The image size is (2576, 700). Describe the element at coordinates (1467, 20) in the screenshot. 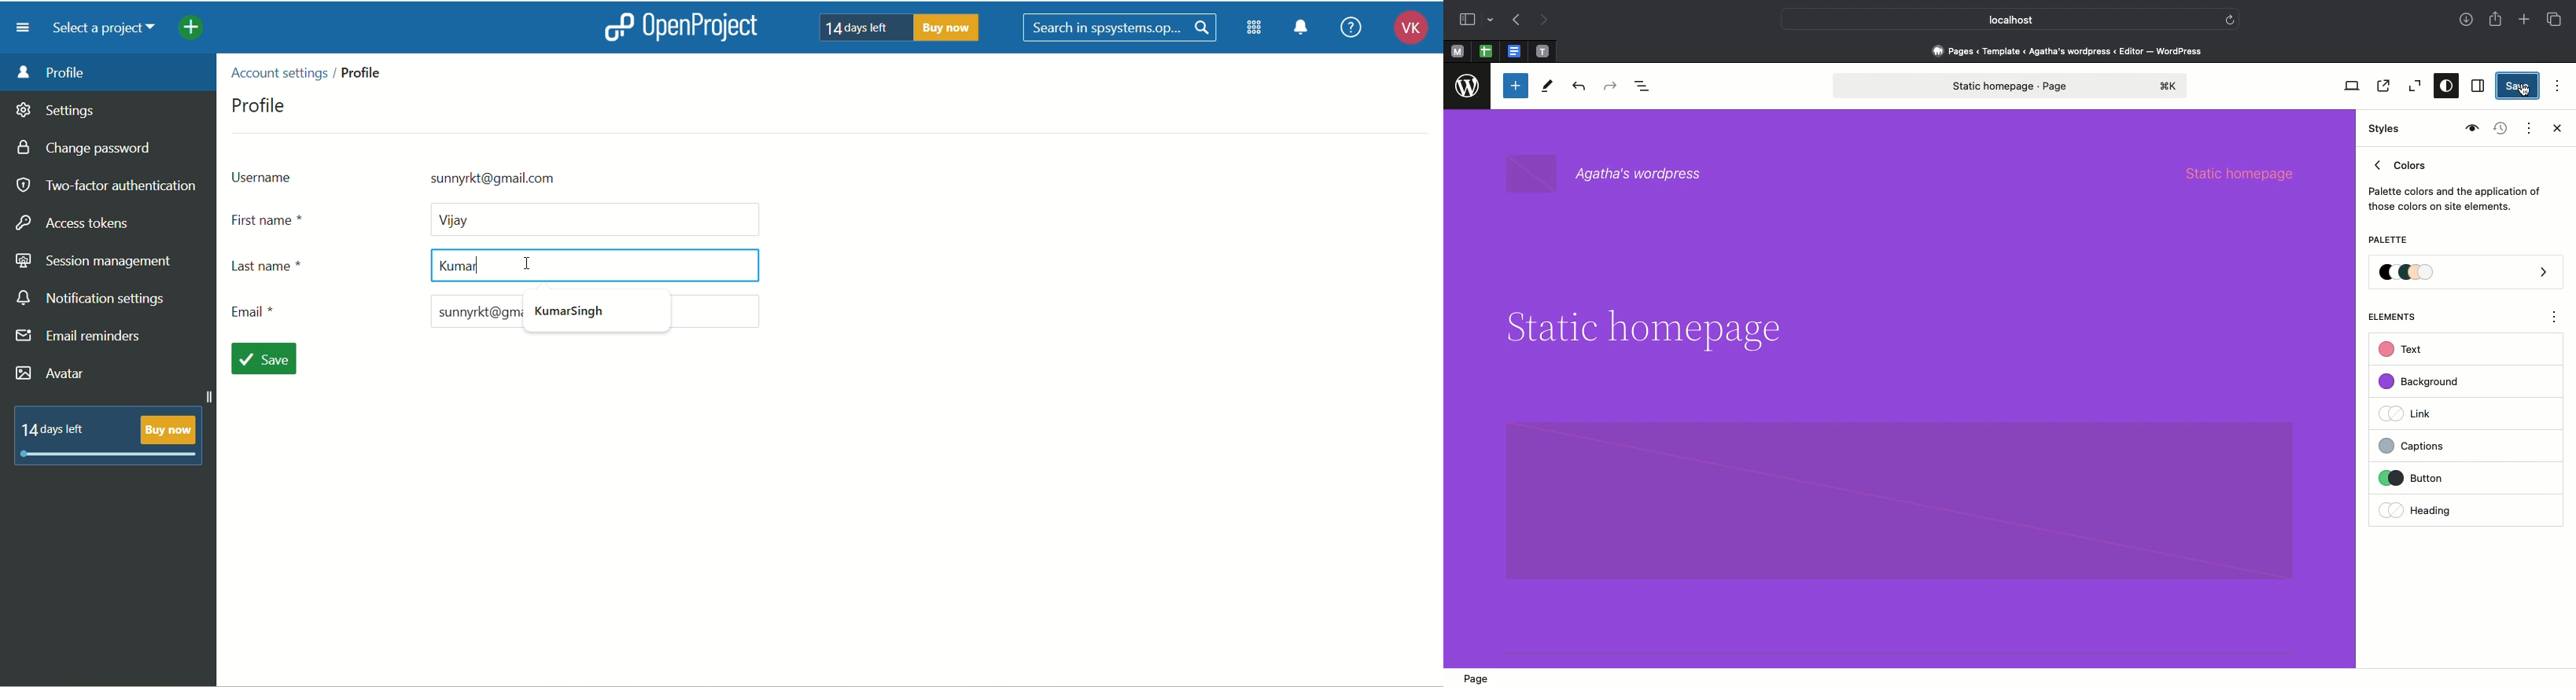

I see `Sidebar` at that location.